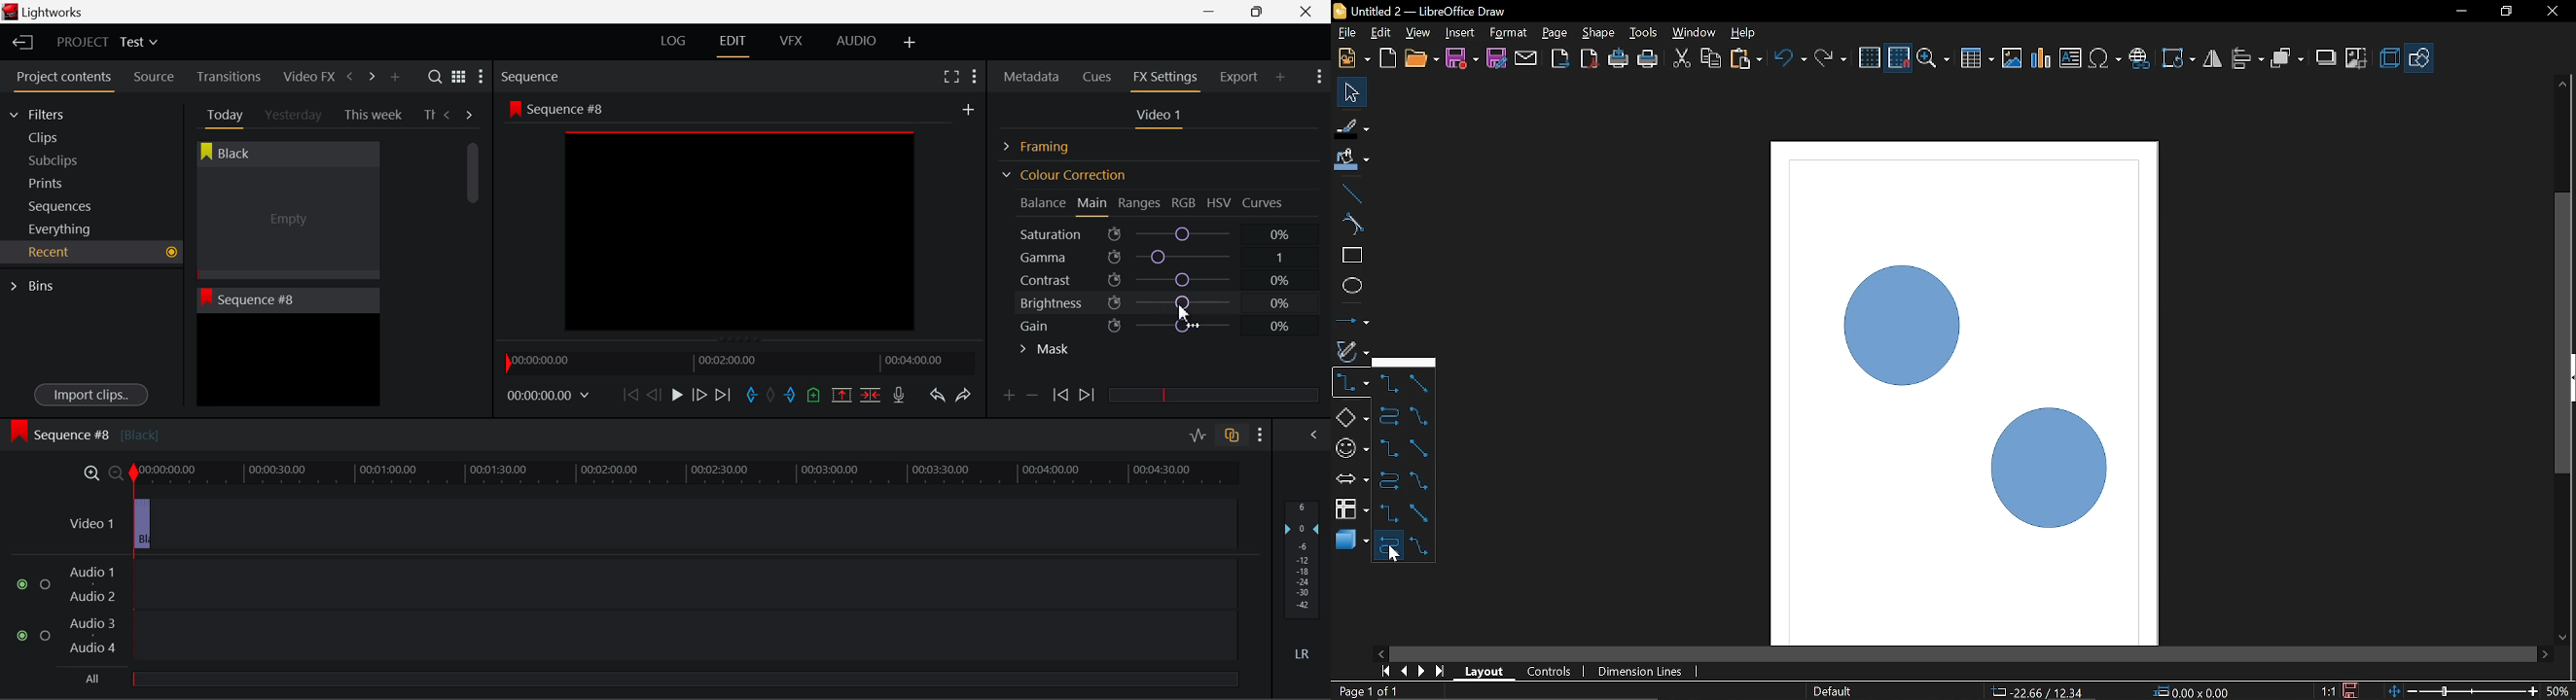  What do you see at coordinates (1870, 58) in the screenshot?
I see `Grid` at bounding box center [1870, 58].